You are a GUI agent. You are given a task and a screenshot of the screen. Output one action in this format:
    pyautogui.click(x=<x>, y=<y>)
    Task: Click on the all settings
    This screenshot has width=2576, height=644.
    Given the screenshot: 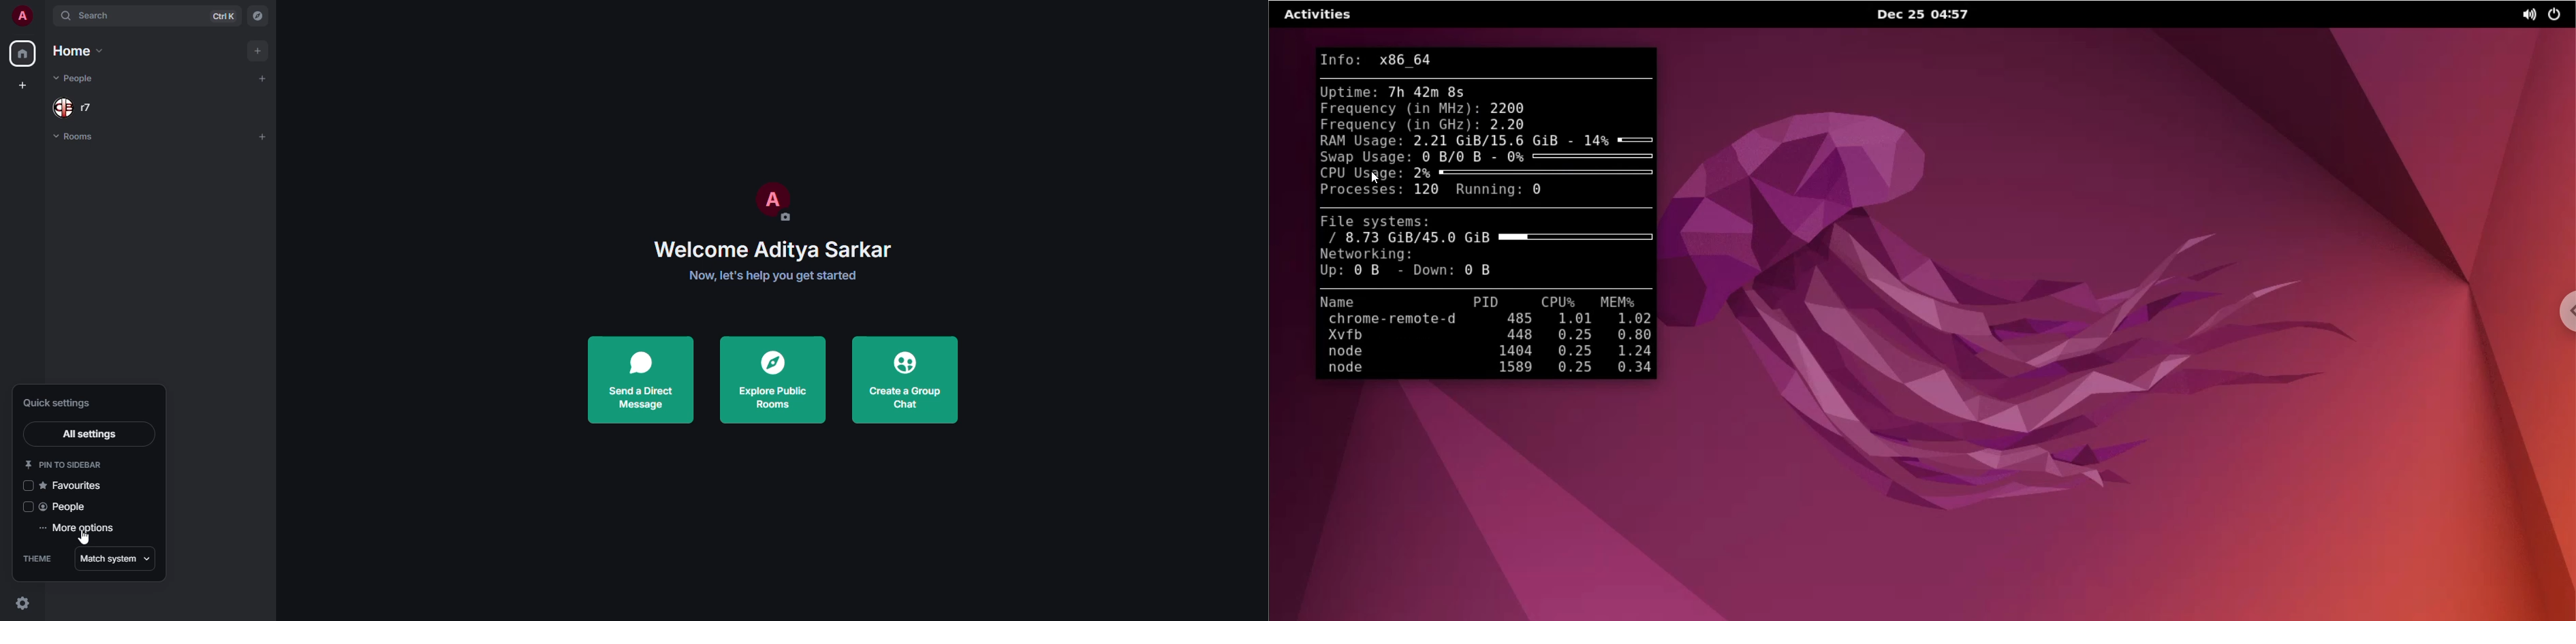 What is the action you would take?
    pyautogui.click(x=86, y=433)
    